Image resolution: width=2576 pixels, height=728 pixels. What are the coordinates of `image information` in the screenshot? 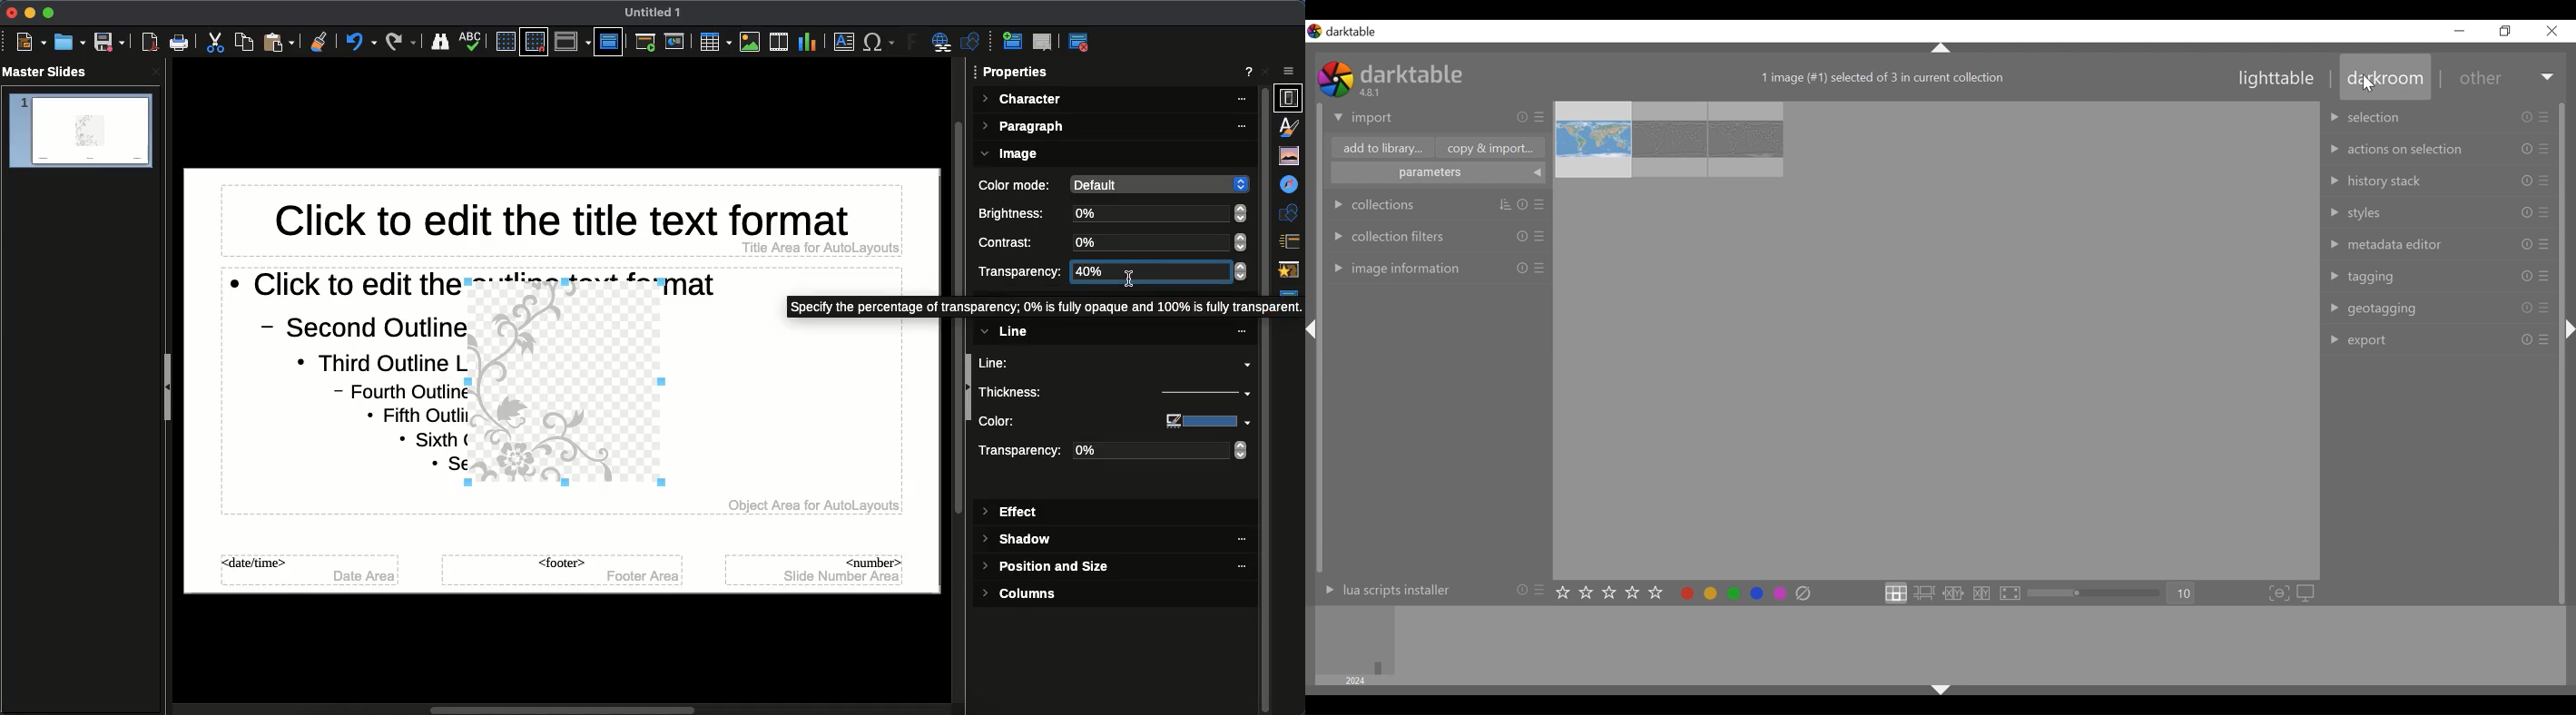 It's located at (1435, 269).